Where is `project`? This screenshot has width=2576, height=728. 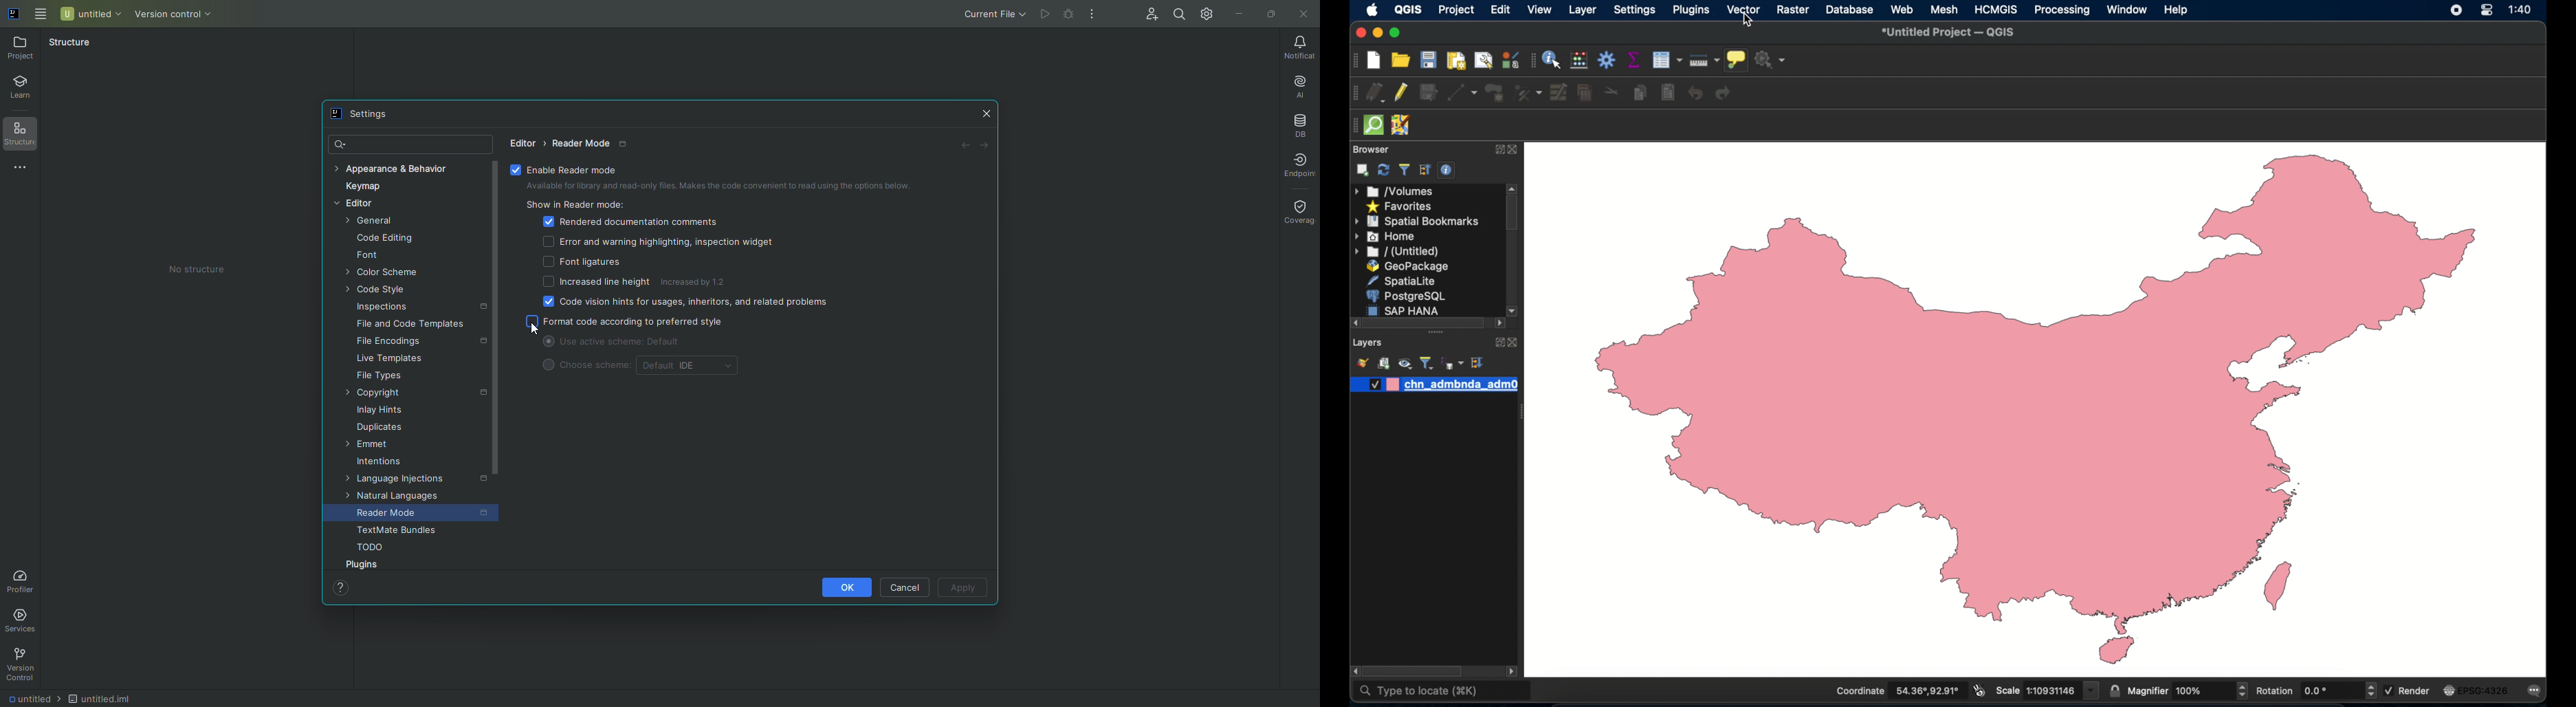 project is located at coordinates (1457, 11).